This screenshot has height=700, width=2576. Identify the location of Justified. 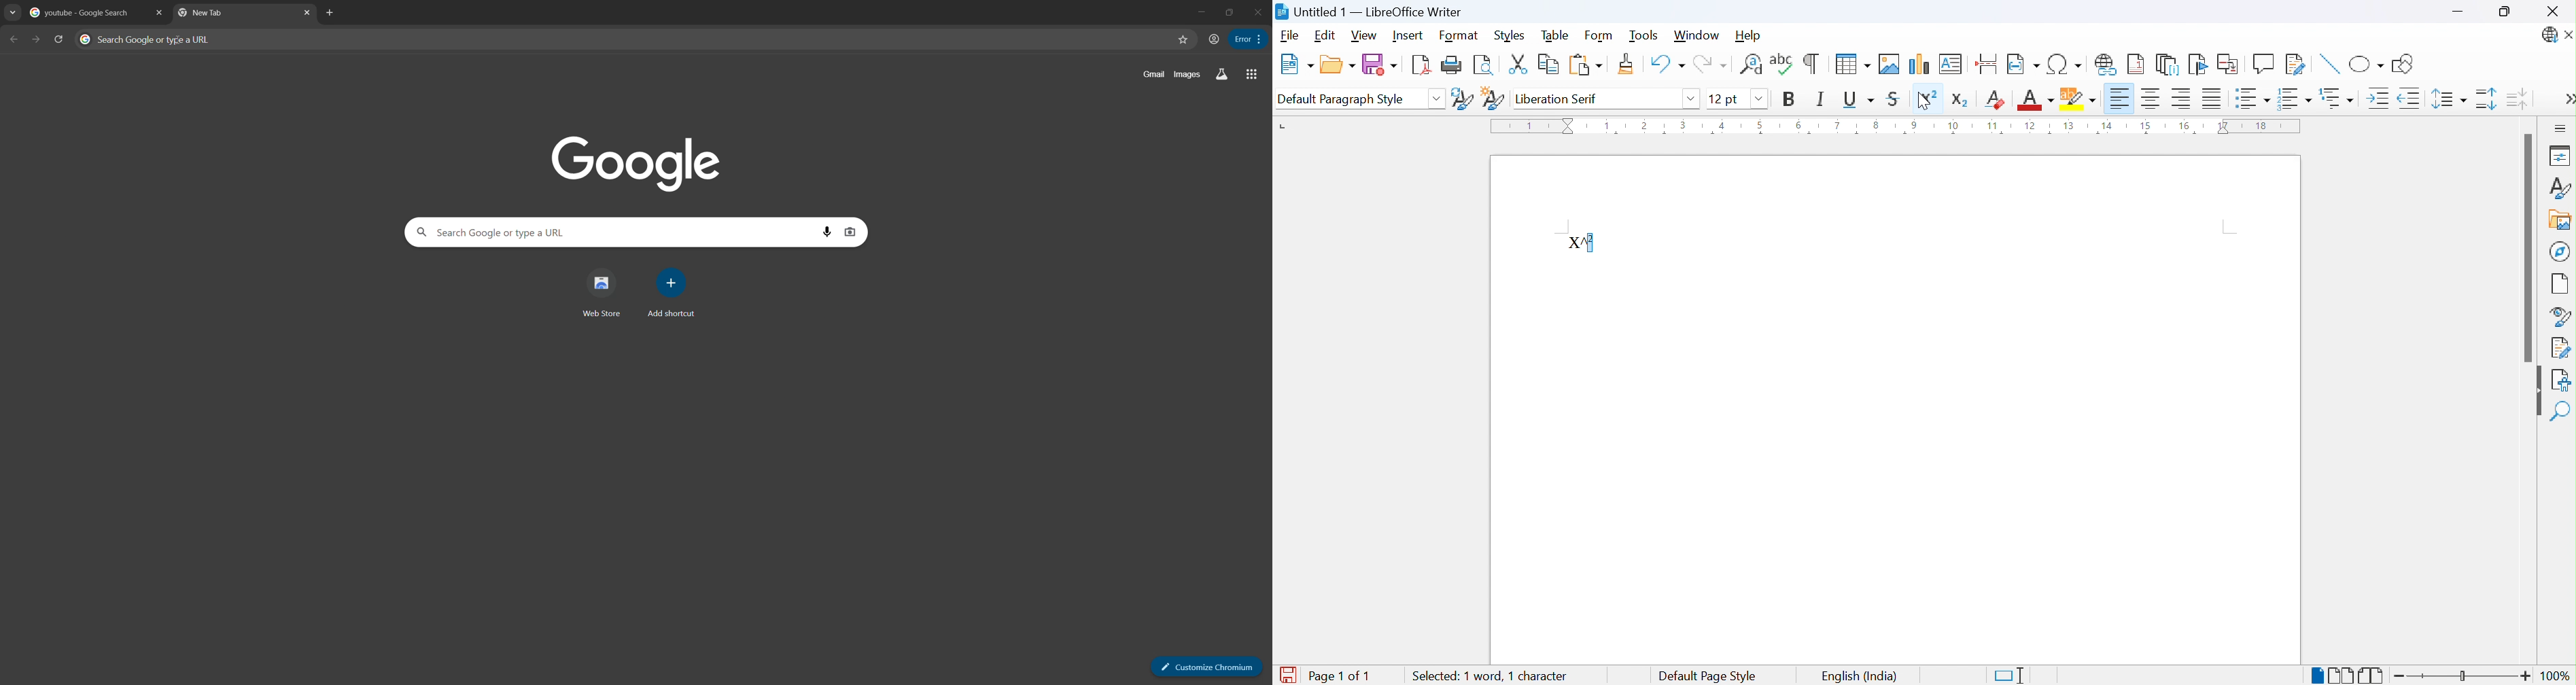
(2214, 99).